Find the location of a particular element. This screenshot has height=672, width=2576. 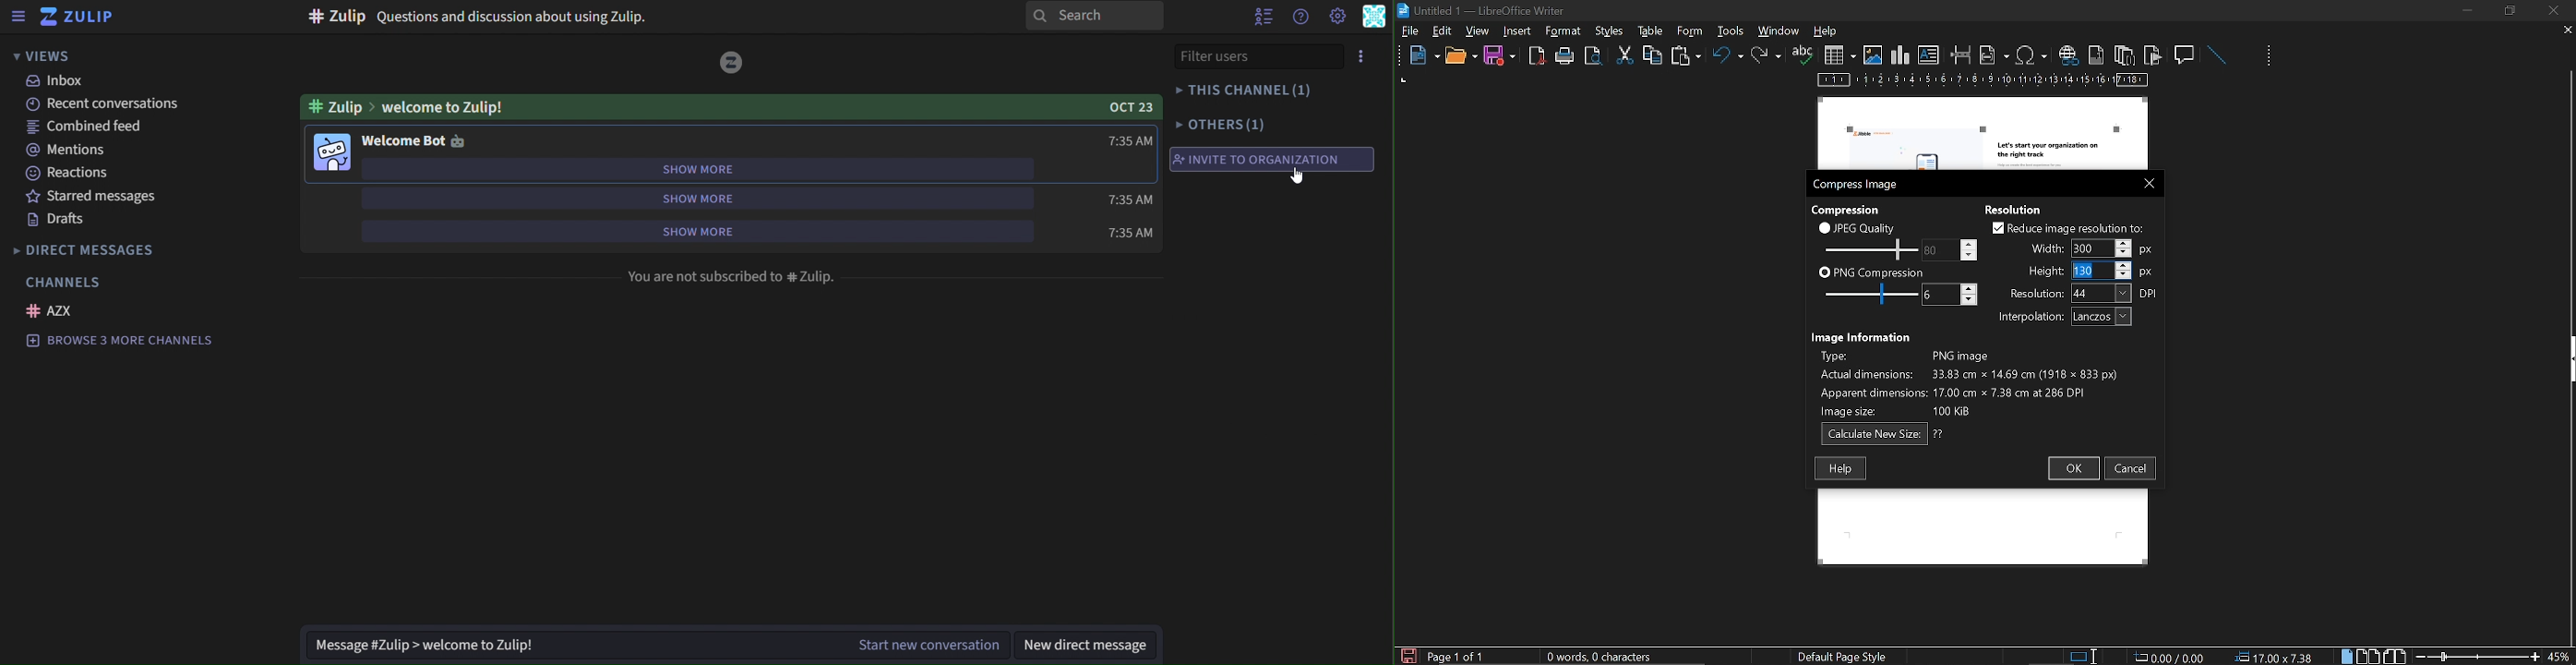

single page view is located at coordinates (2349, 656).